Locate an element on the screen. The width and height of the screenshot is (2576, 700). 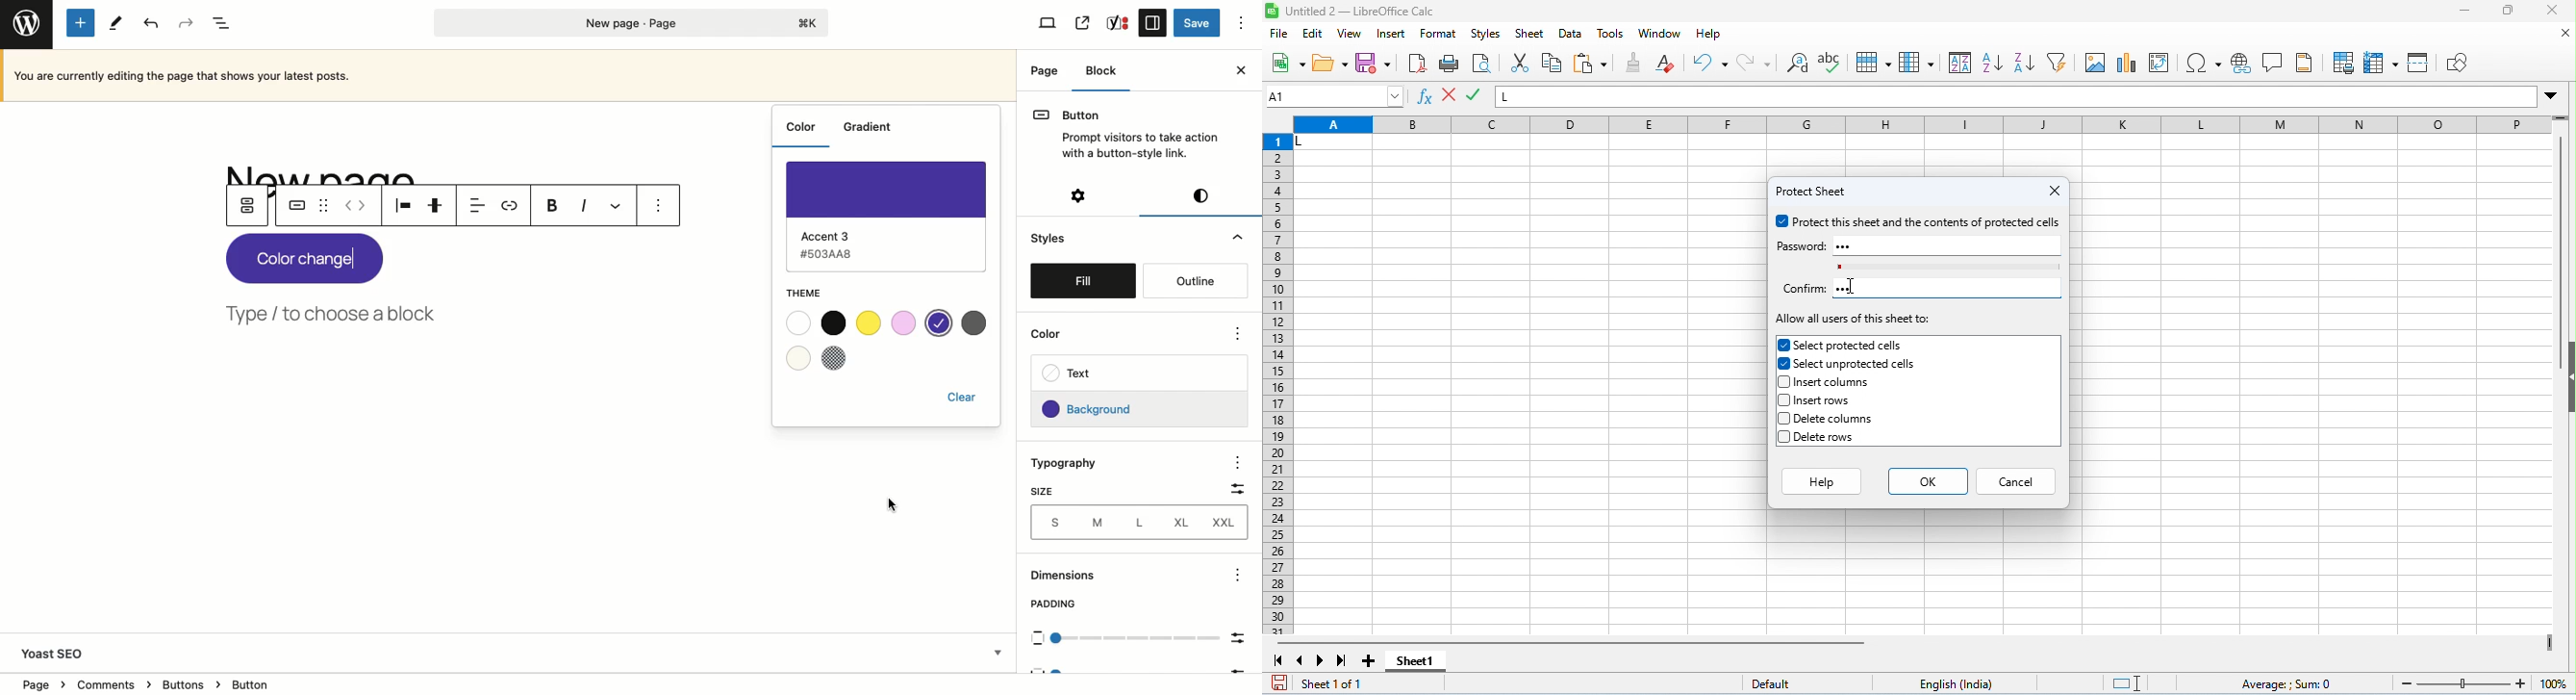
redo is located at coordinates (1754, 63).